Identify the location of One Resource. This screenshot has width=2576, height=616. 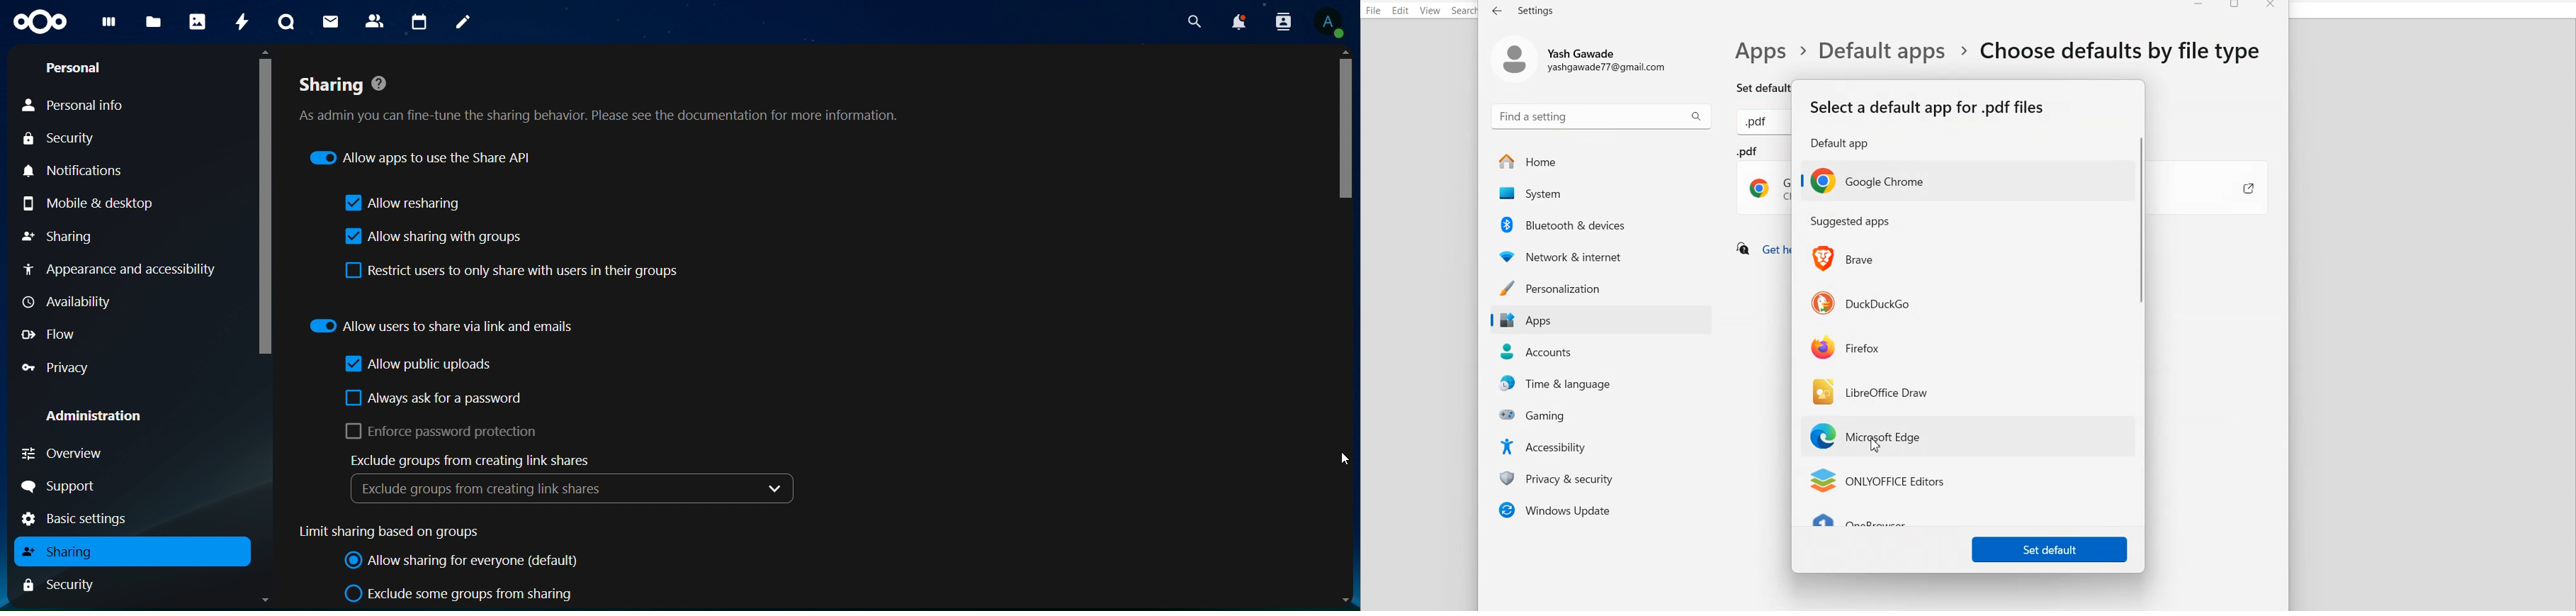
(1867, 522).